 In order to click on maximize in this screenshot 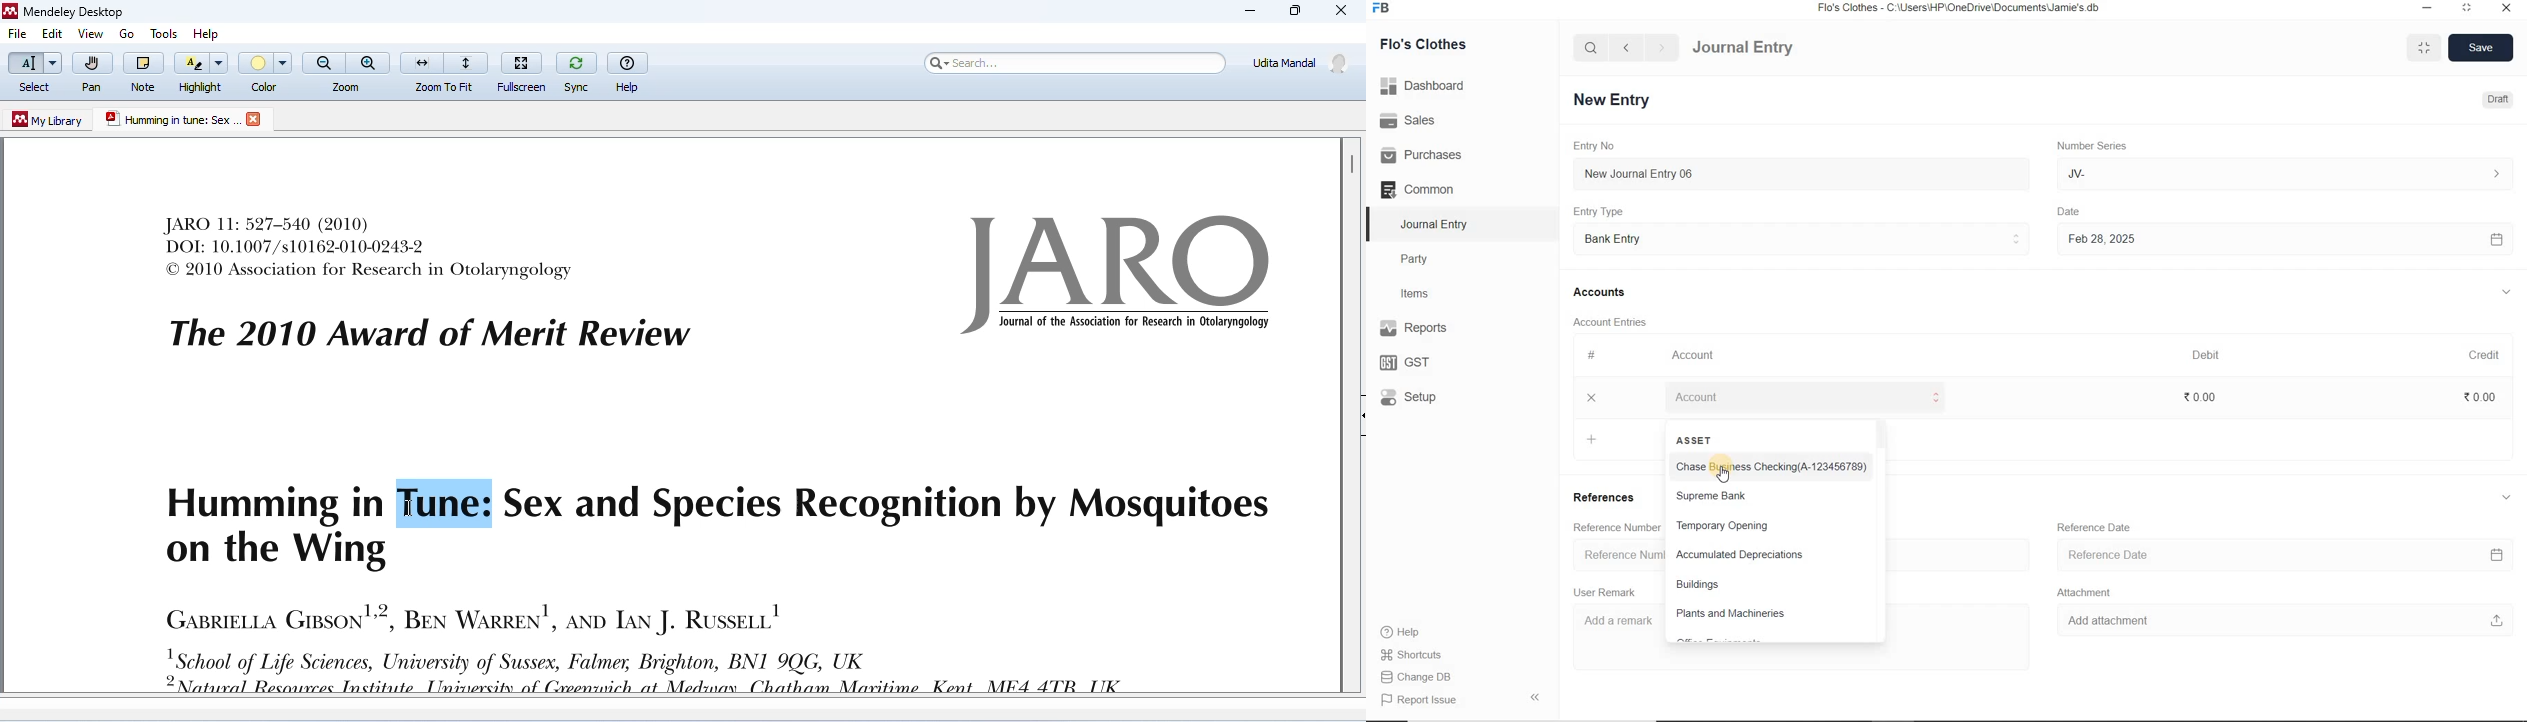, I will do `click(2468, 7)`.